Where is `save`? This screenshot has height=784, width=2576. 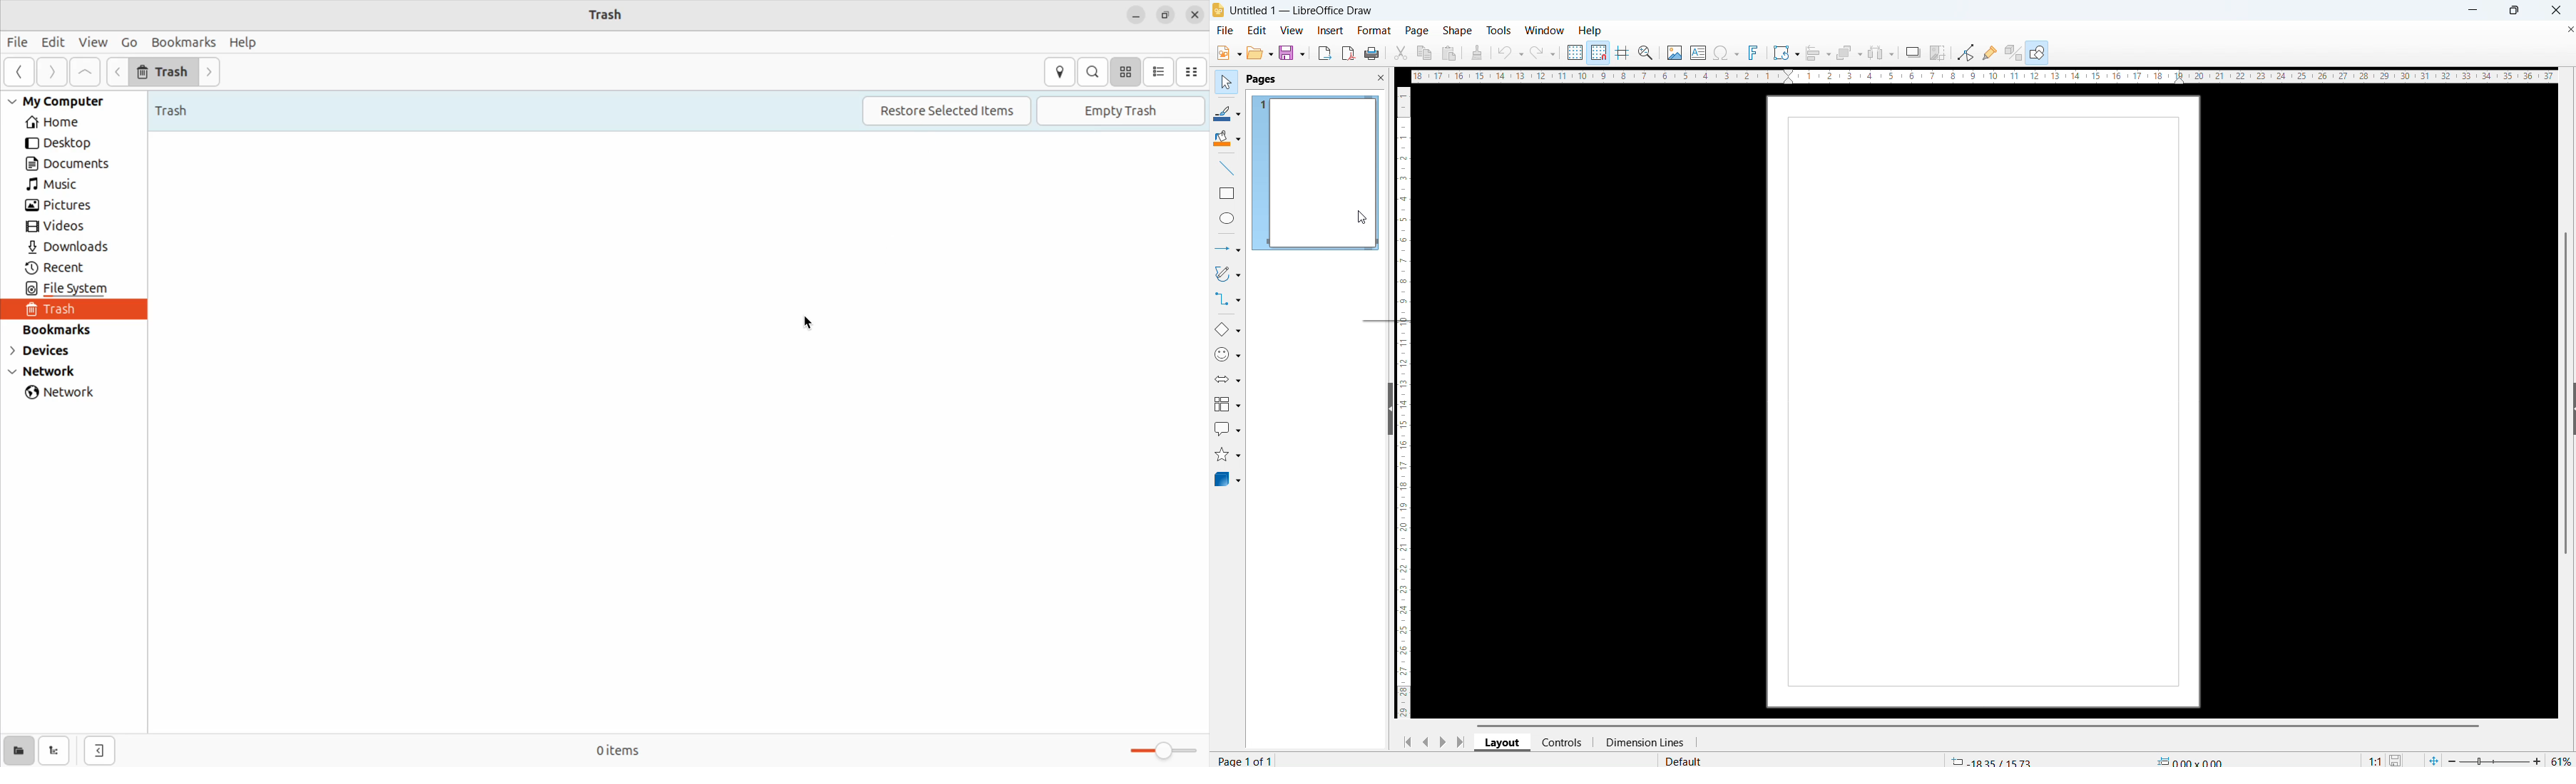 save is located at coordinates (2398, 758).